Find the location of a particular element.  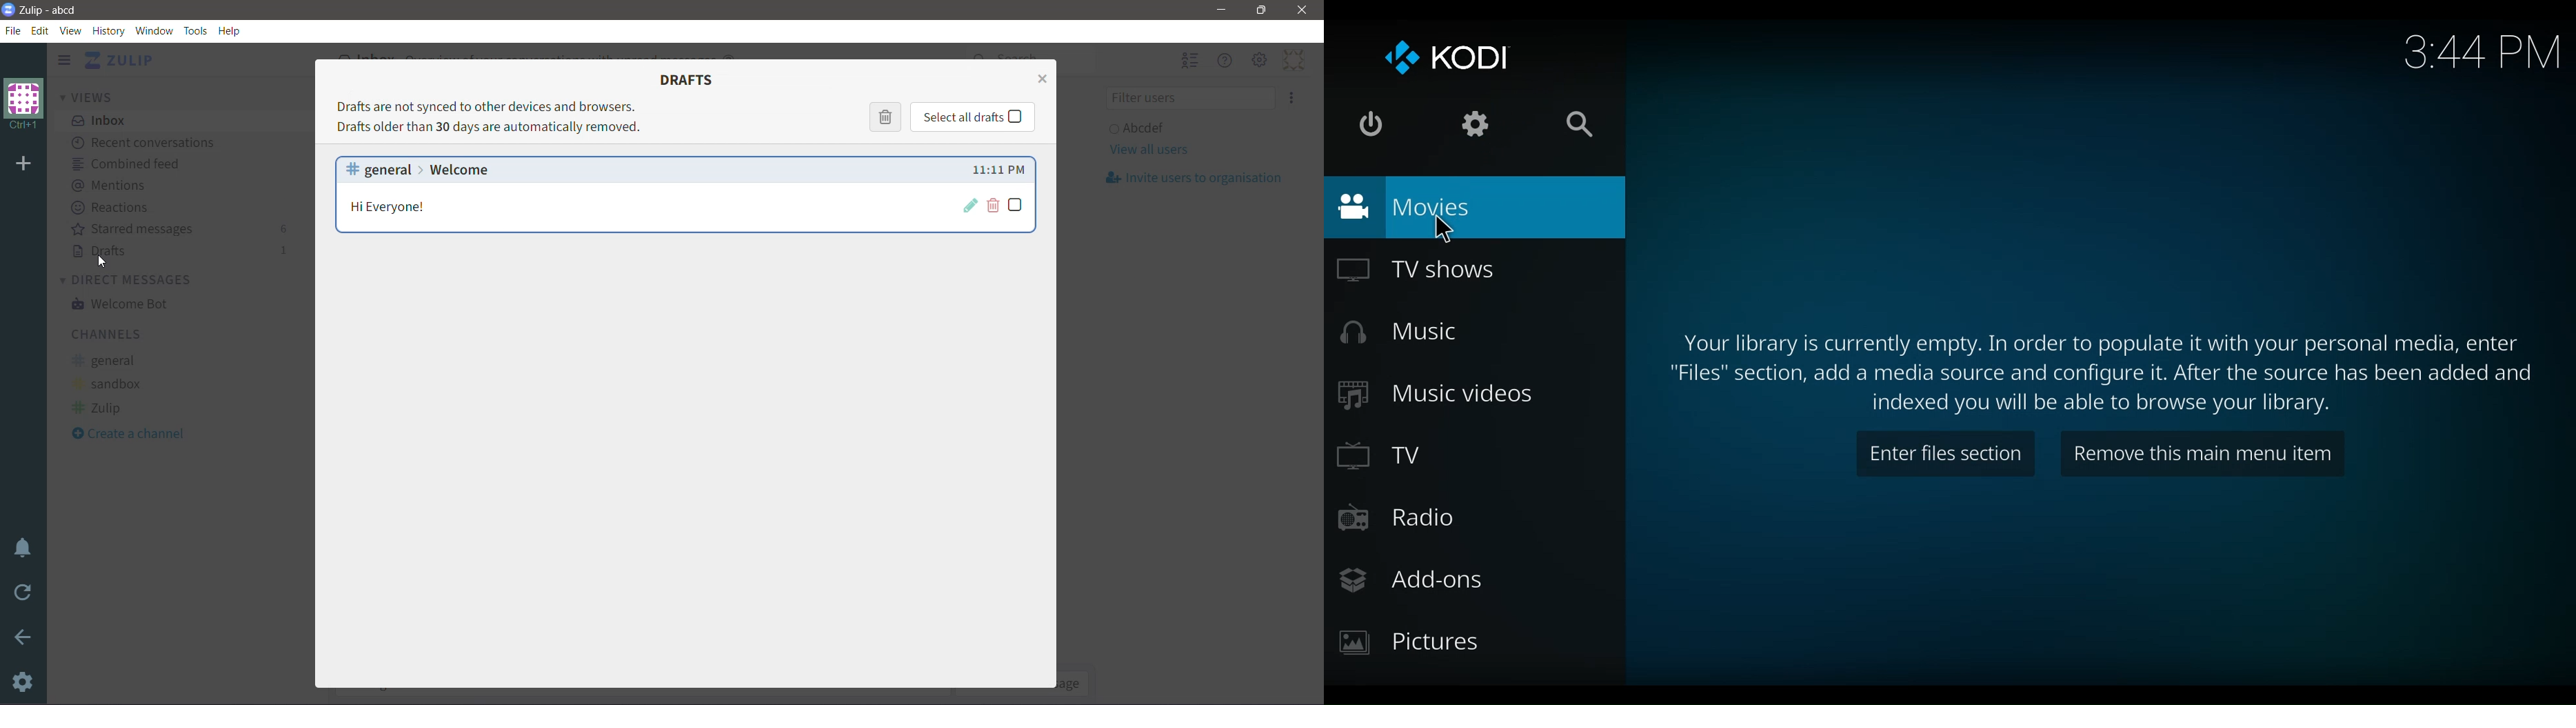

cursor is located at coordinates (105, 261).